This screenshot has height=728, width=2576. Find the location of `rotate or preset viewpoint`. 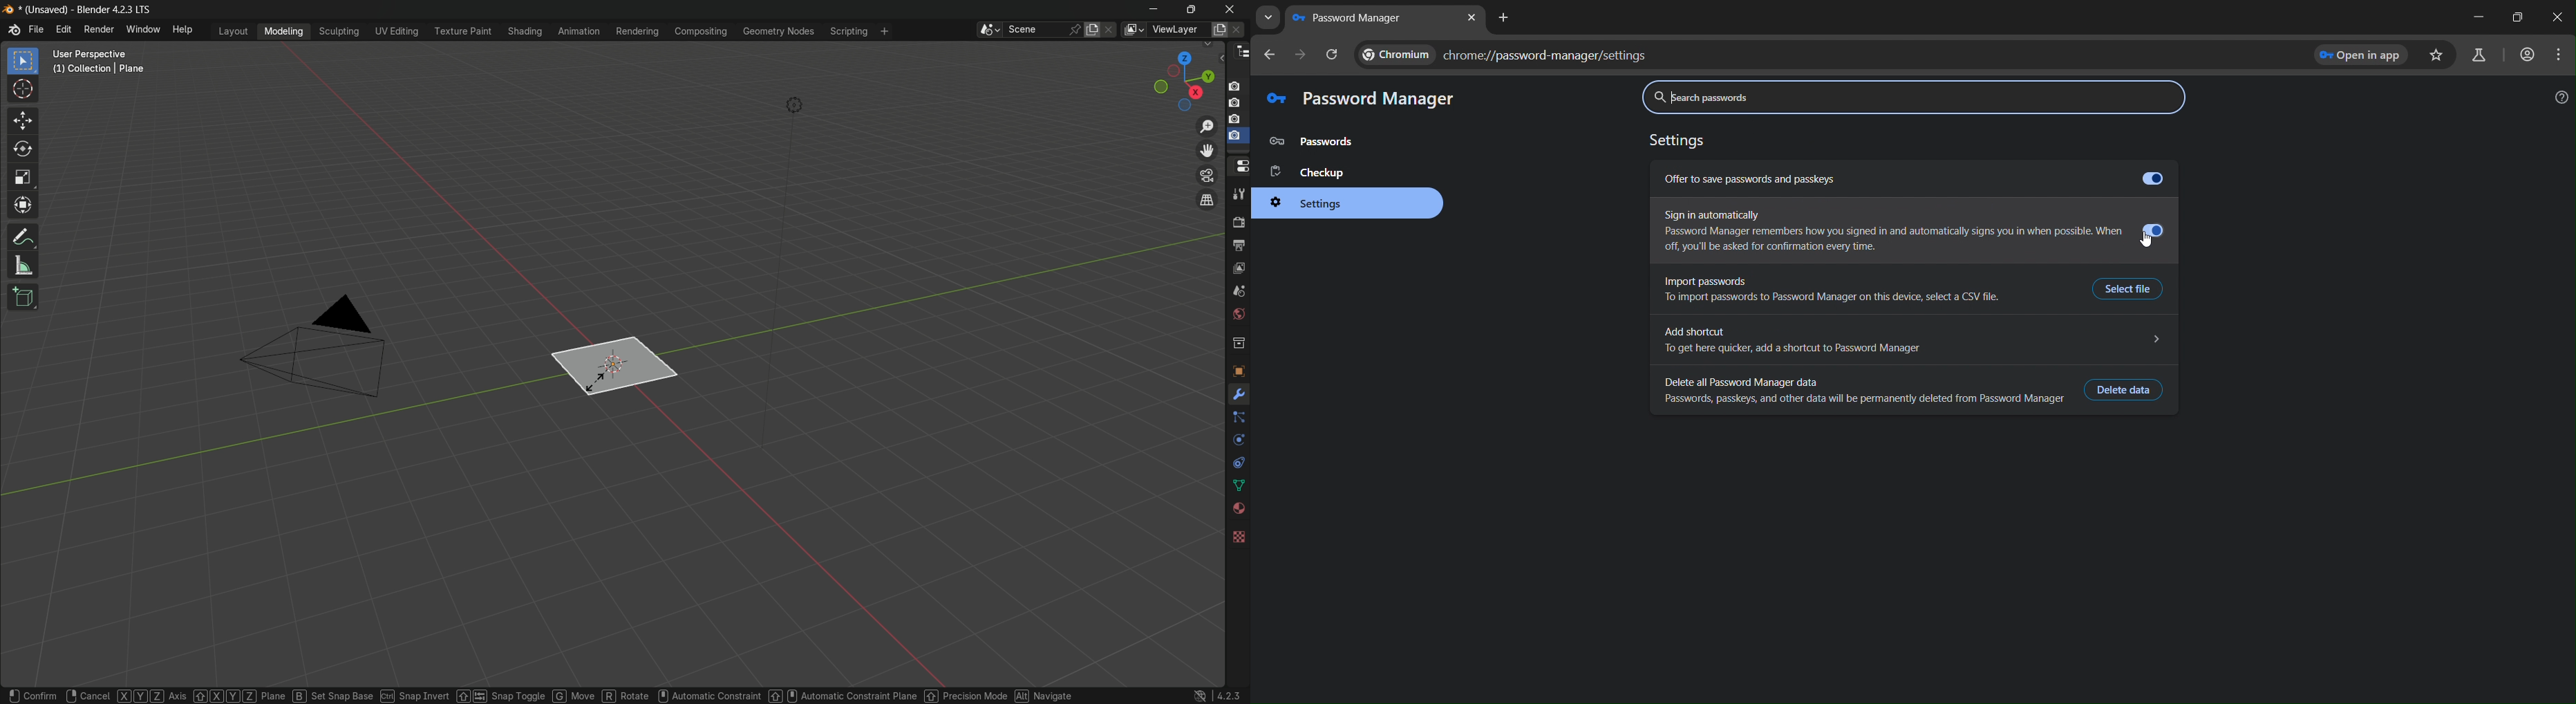

rotate or preset viewpoint is located at coordinates (1185, 79).